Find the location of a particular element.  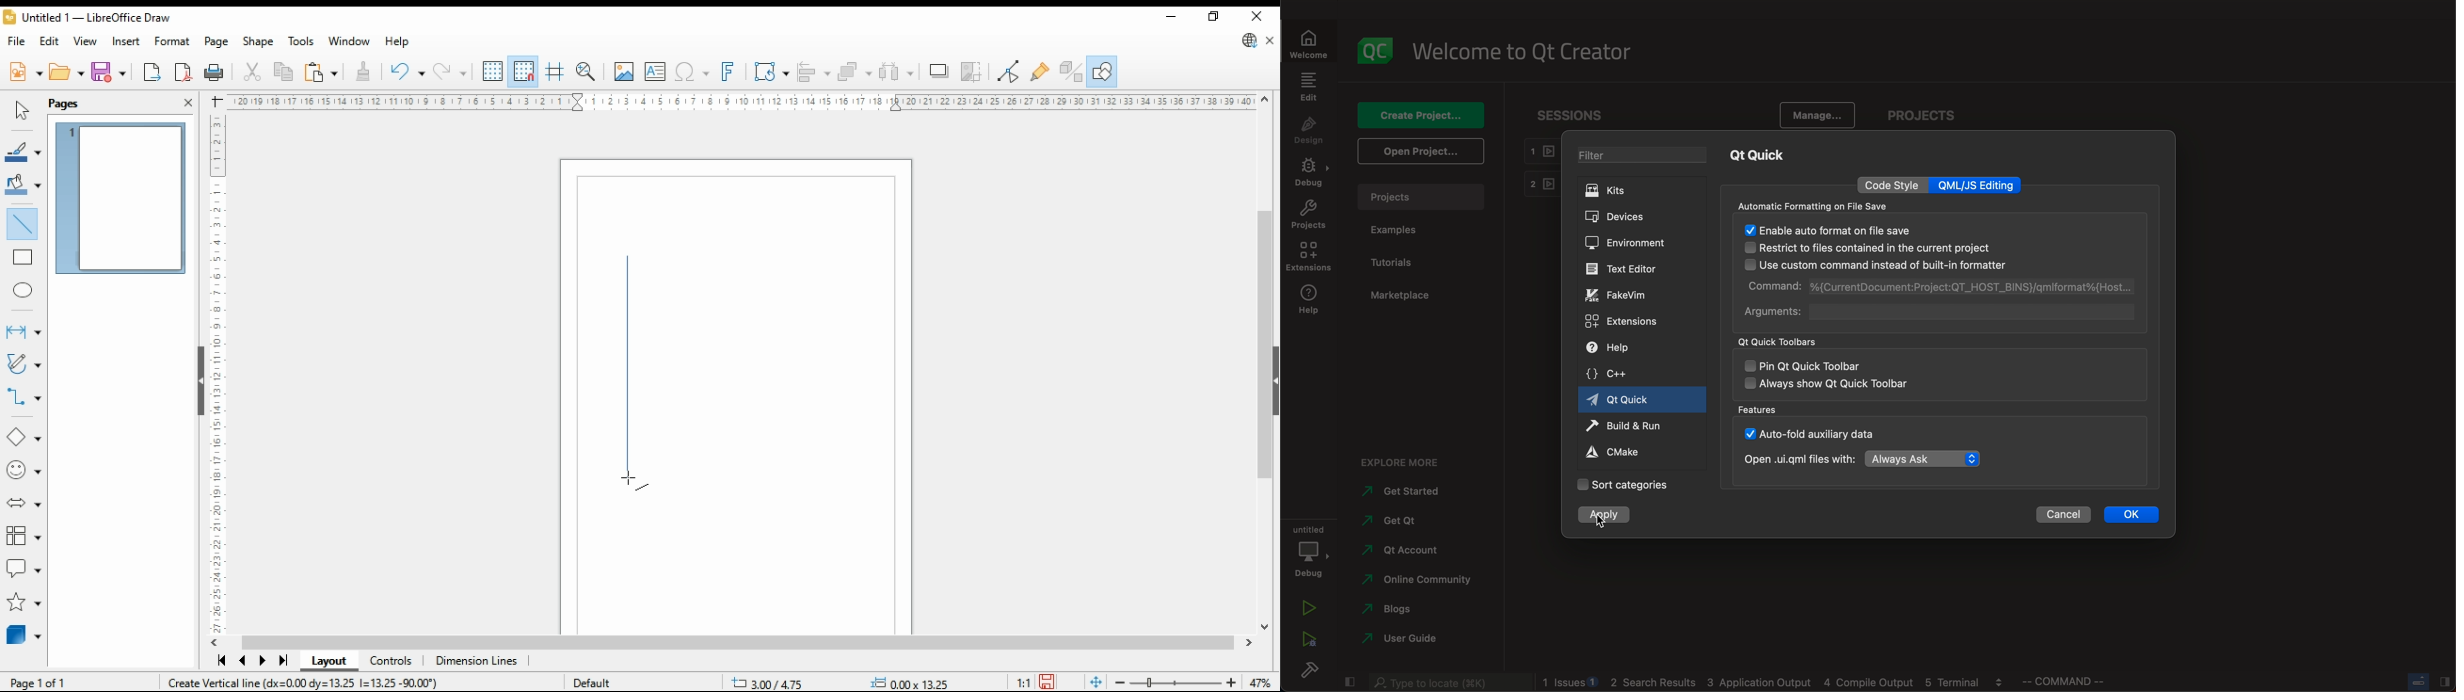

block arrows is located at coordinates (24, 503).